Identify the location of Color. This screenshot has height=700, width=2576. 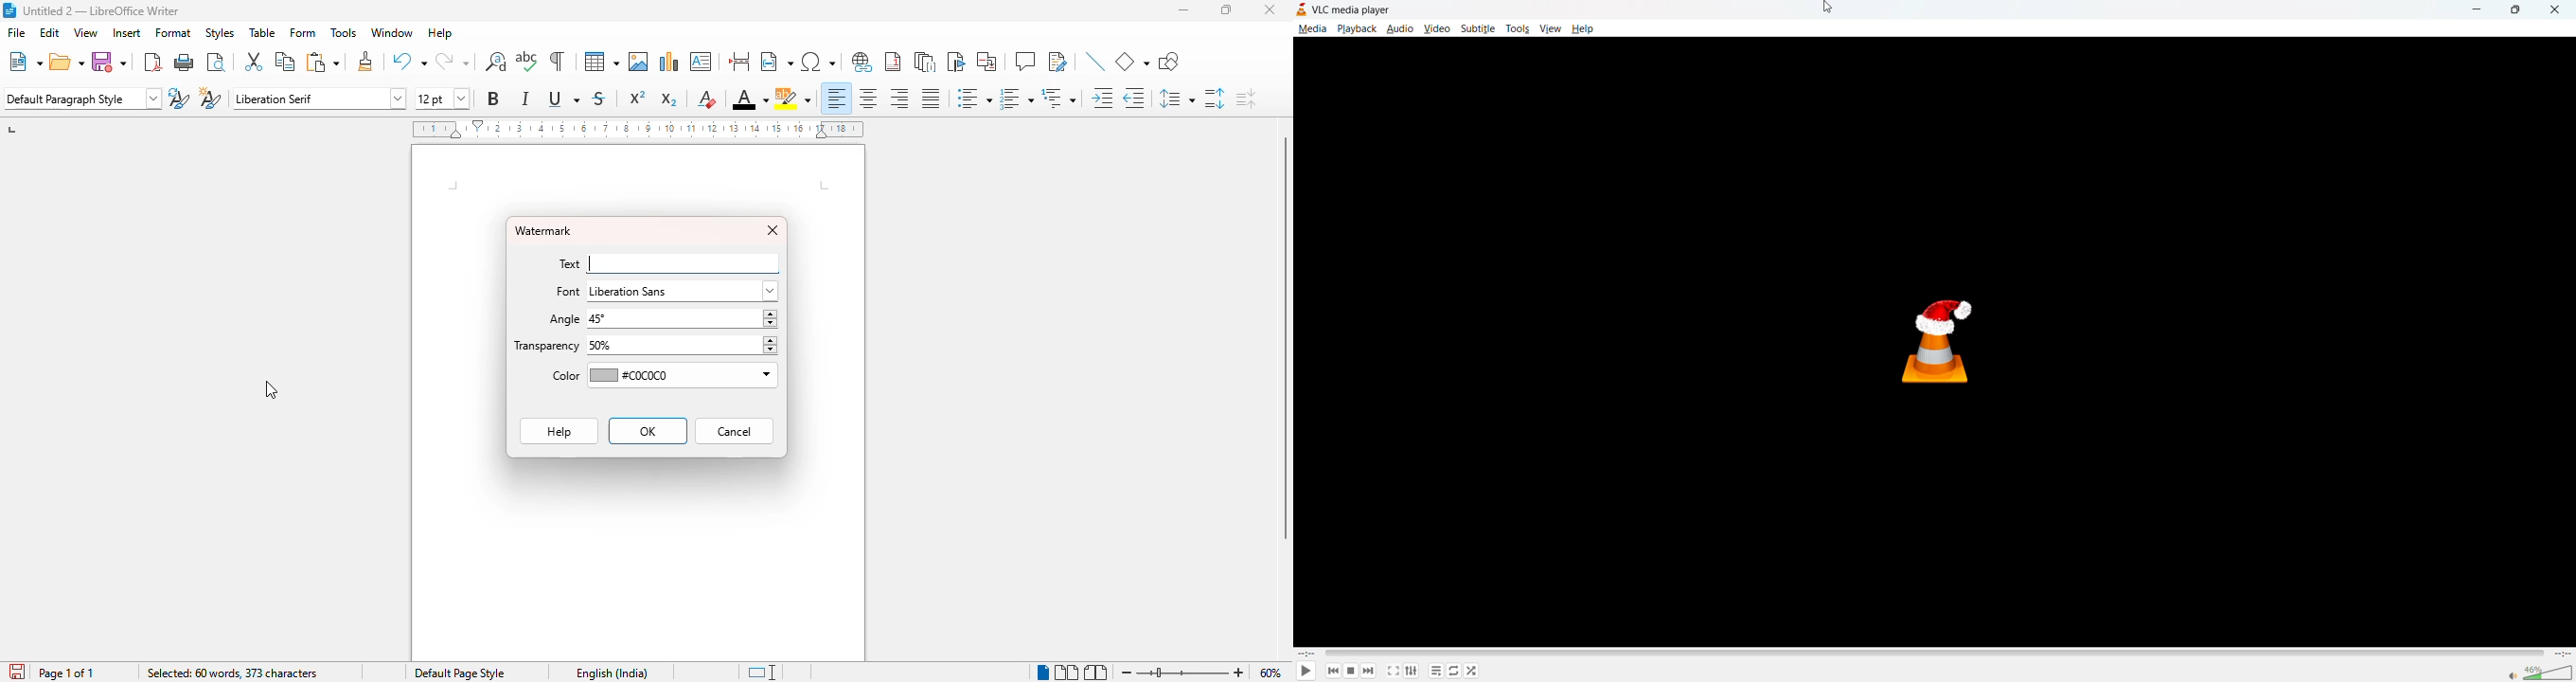
(559, 377).